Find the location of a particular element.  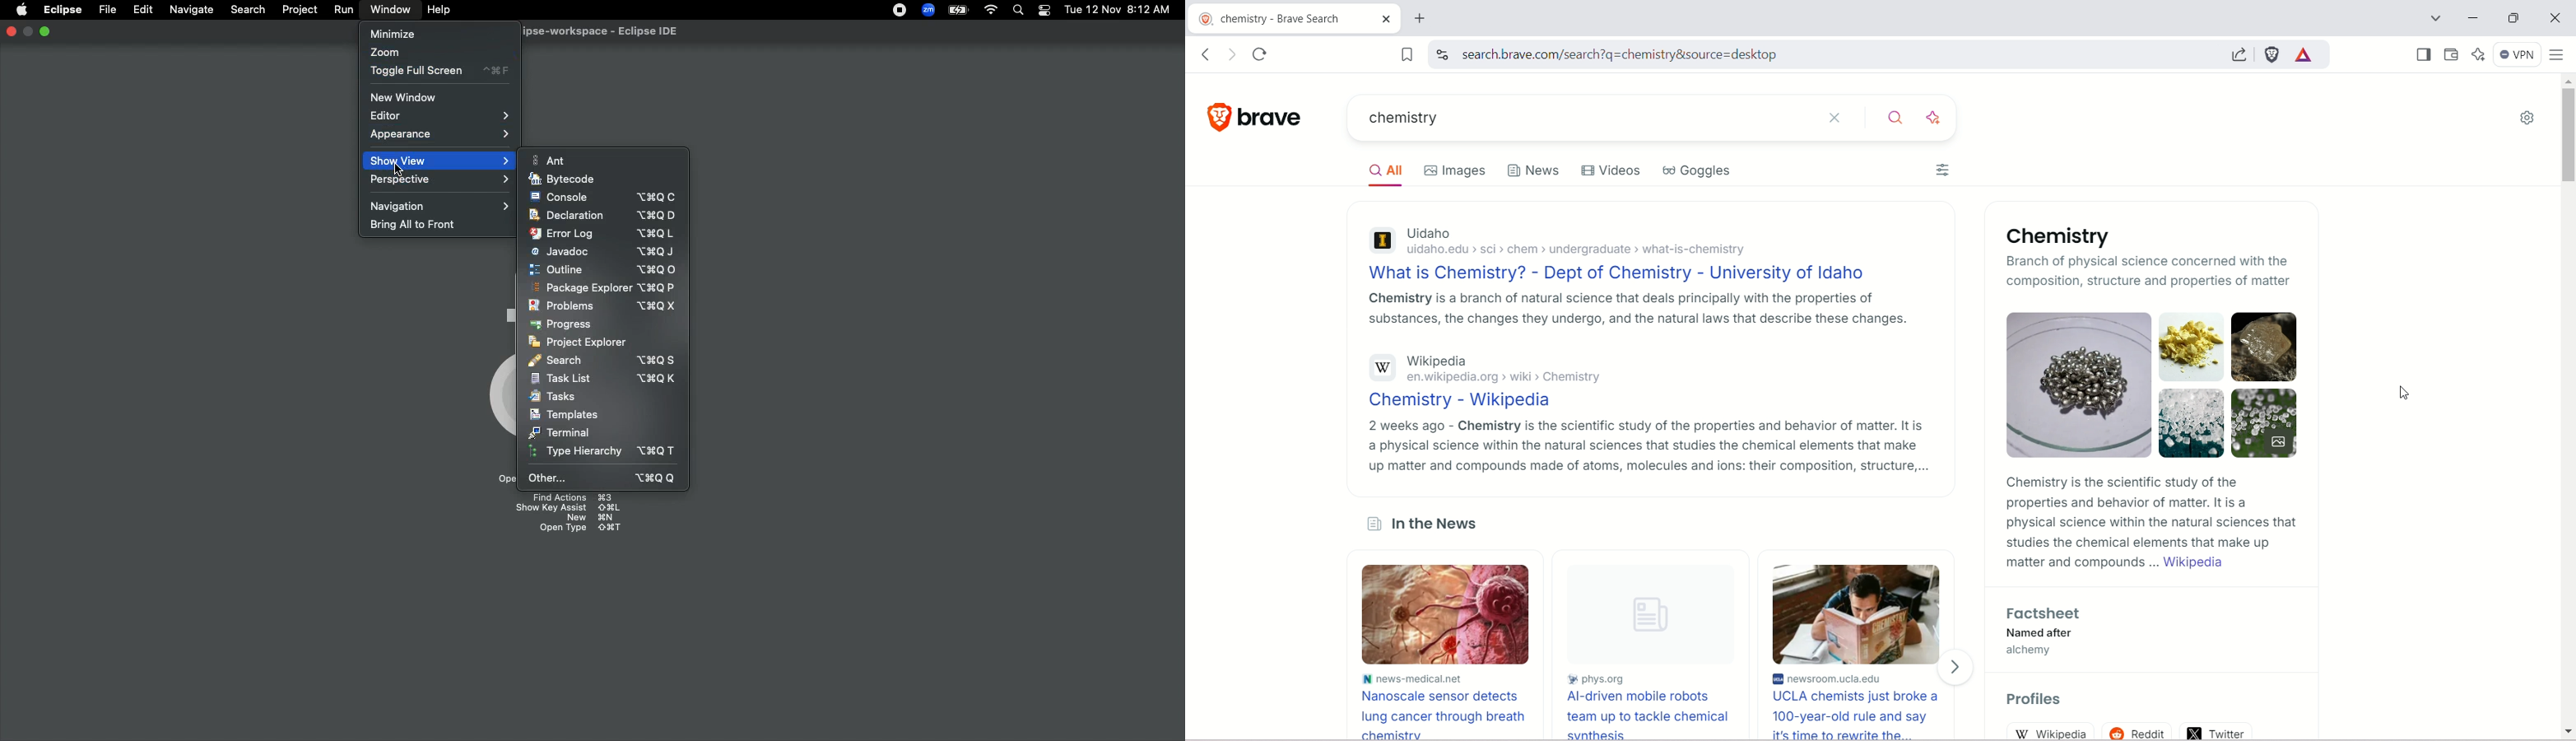

newsroom.ucla.edu is located at coordinates (1837, 679).